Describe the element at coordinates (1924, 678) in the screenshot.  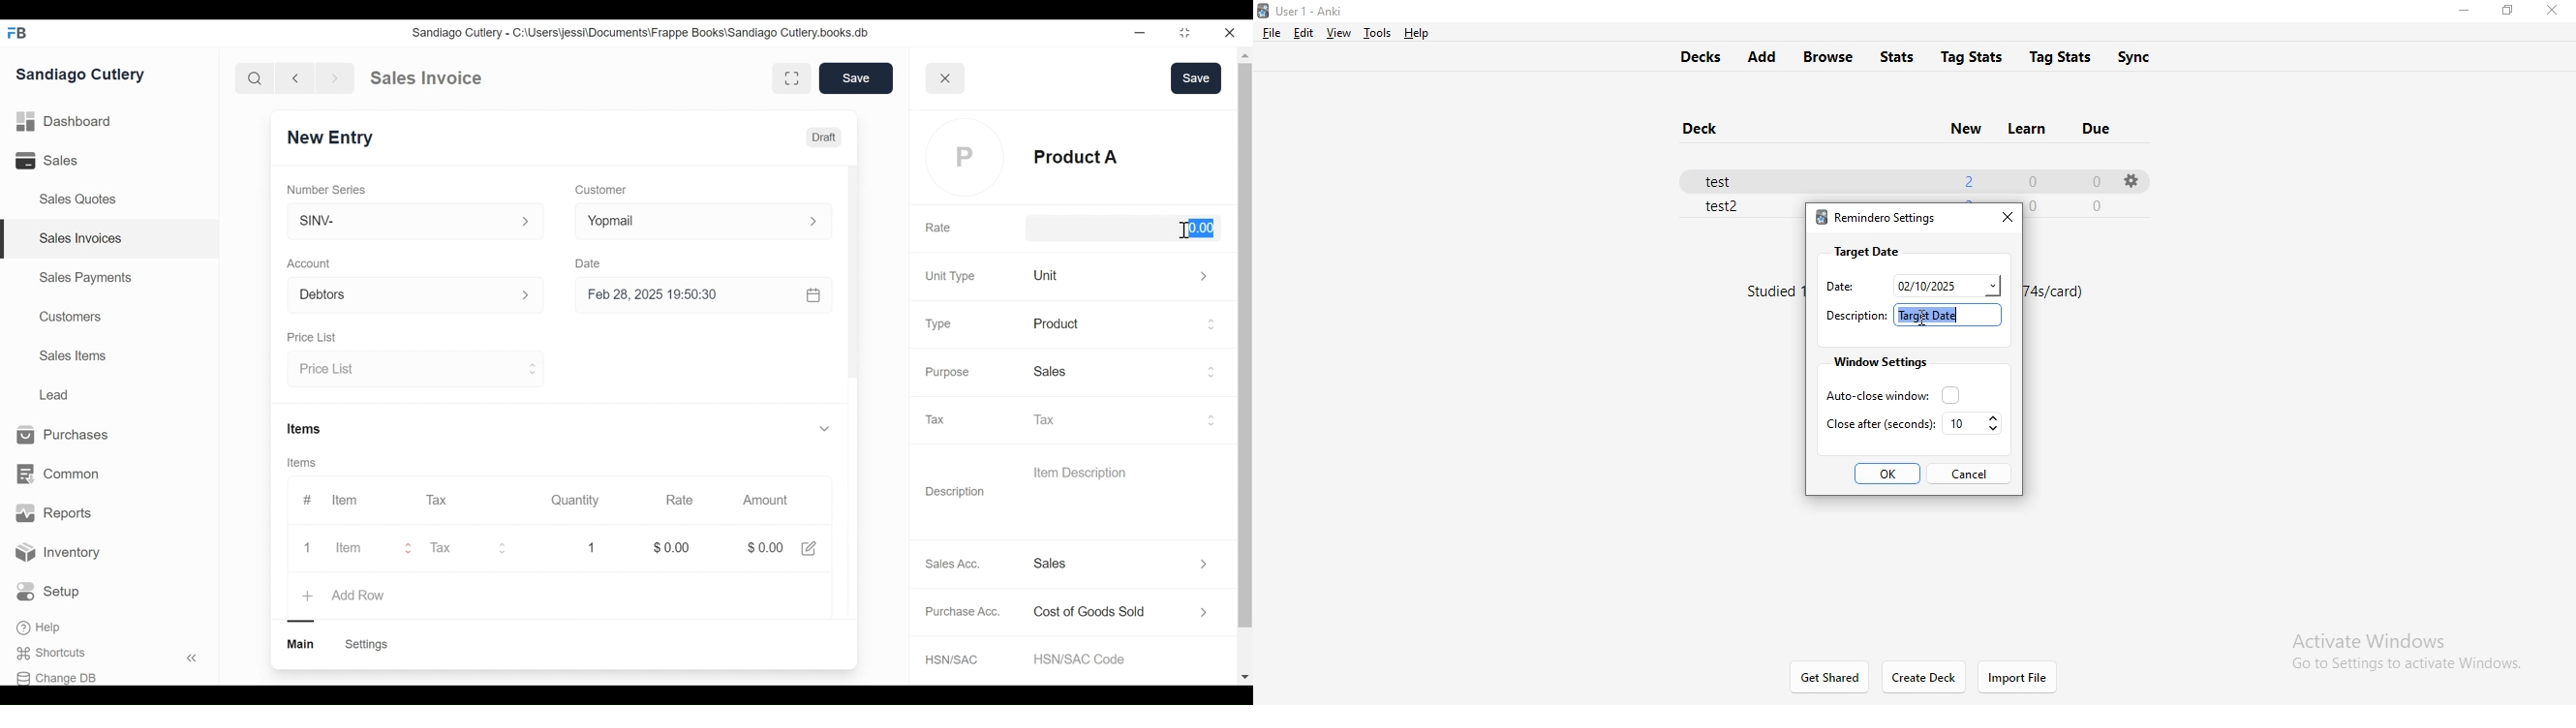
I see `Create Deck` at that location.